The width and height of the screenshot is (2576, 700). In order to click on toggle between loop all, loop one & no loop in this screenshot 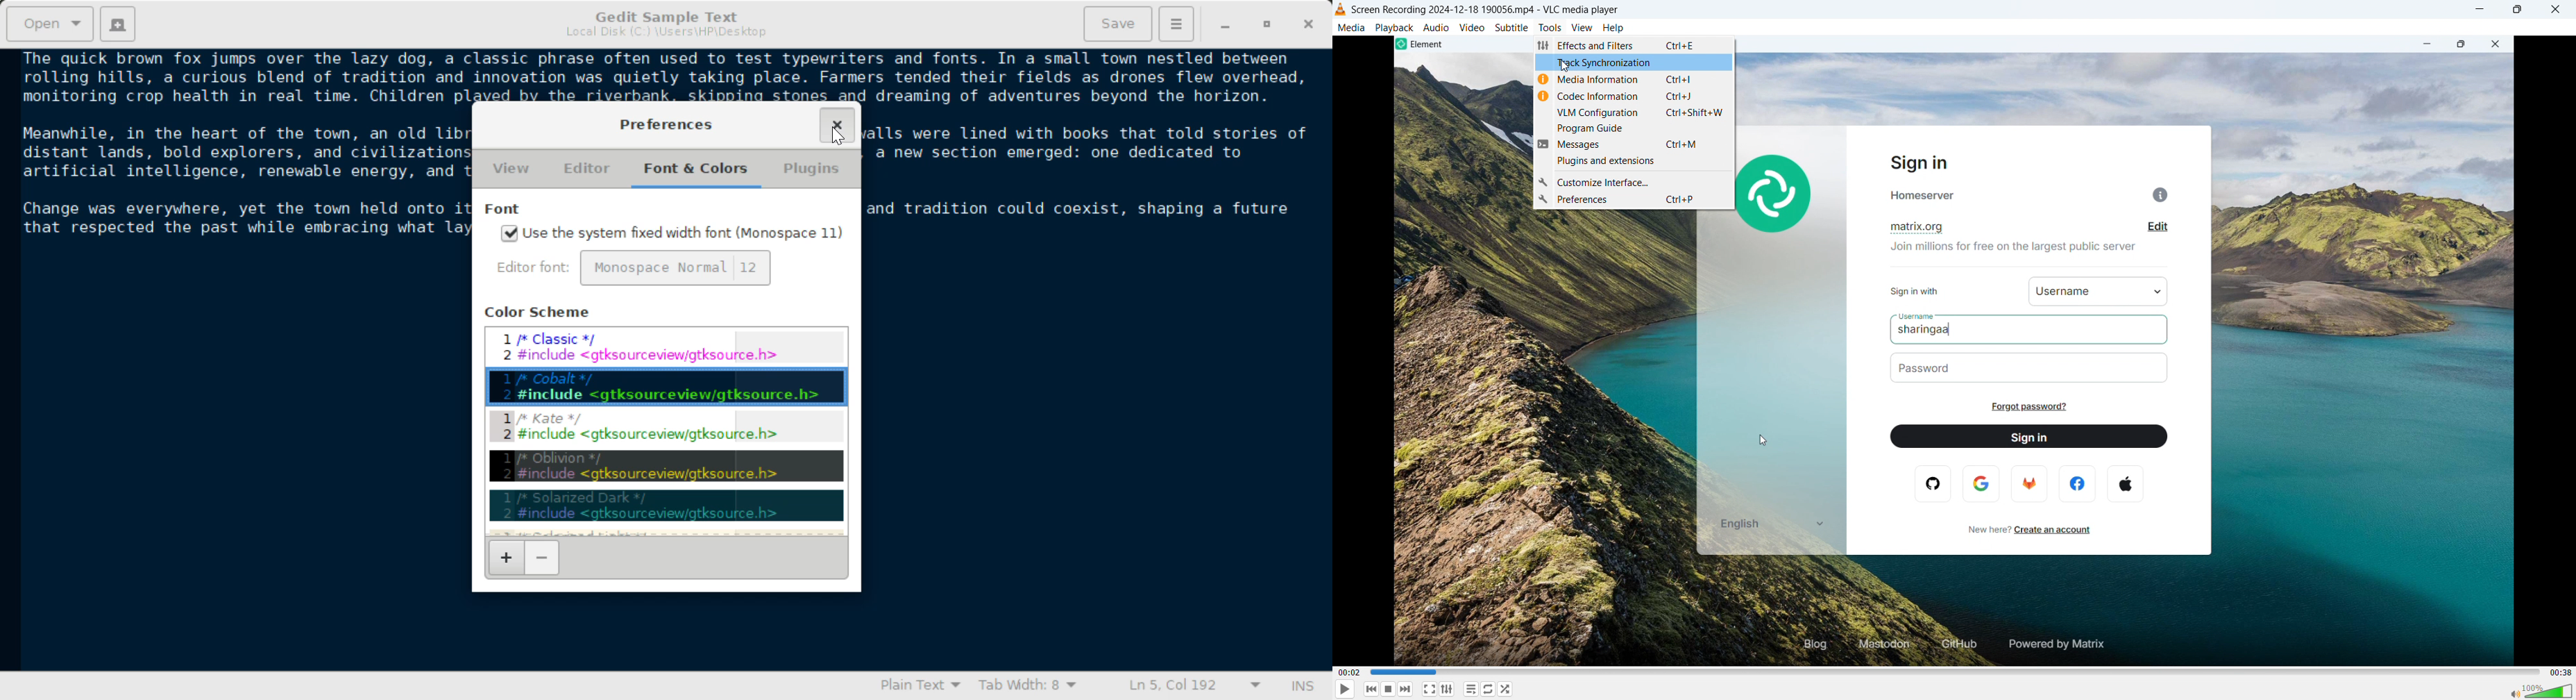, I will do `click(1489, 689)`.